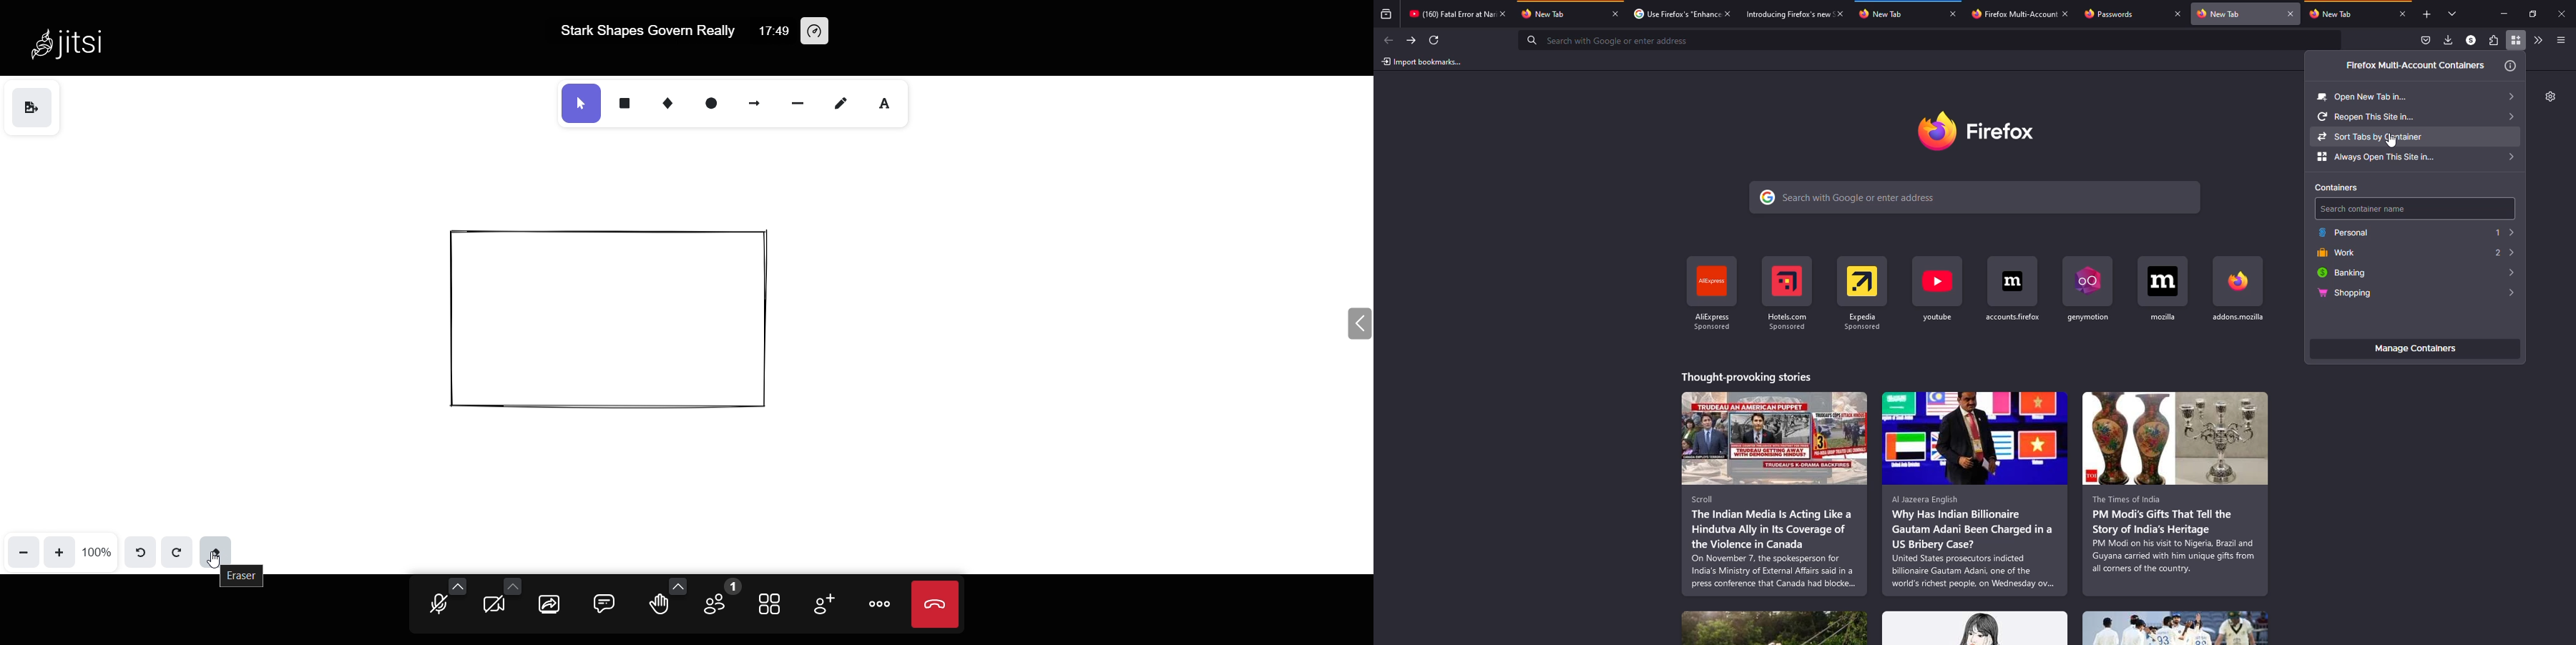  I want to click on banking, so click(2344, 272).